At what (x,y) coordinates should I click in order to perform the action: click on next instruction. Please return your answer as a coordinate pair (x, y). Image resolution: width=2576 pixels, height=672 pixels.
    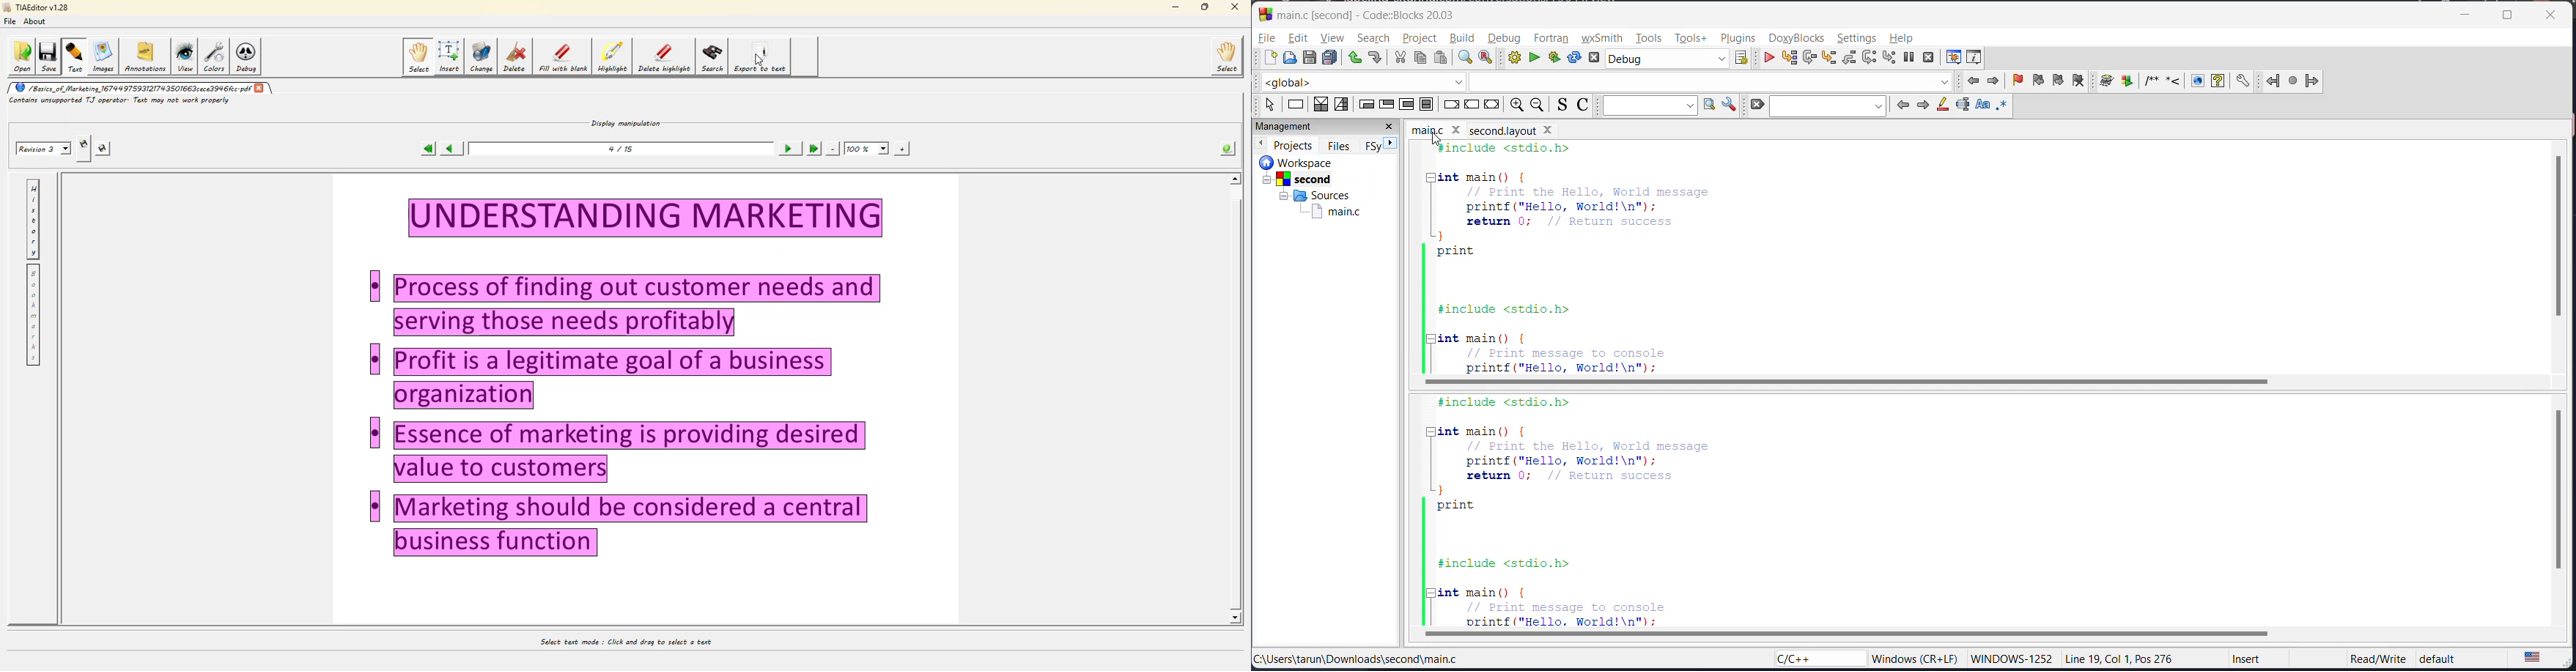
    Looking at the image, I should click on (1870, 58).